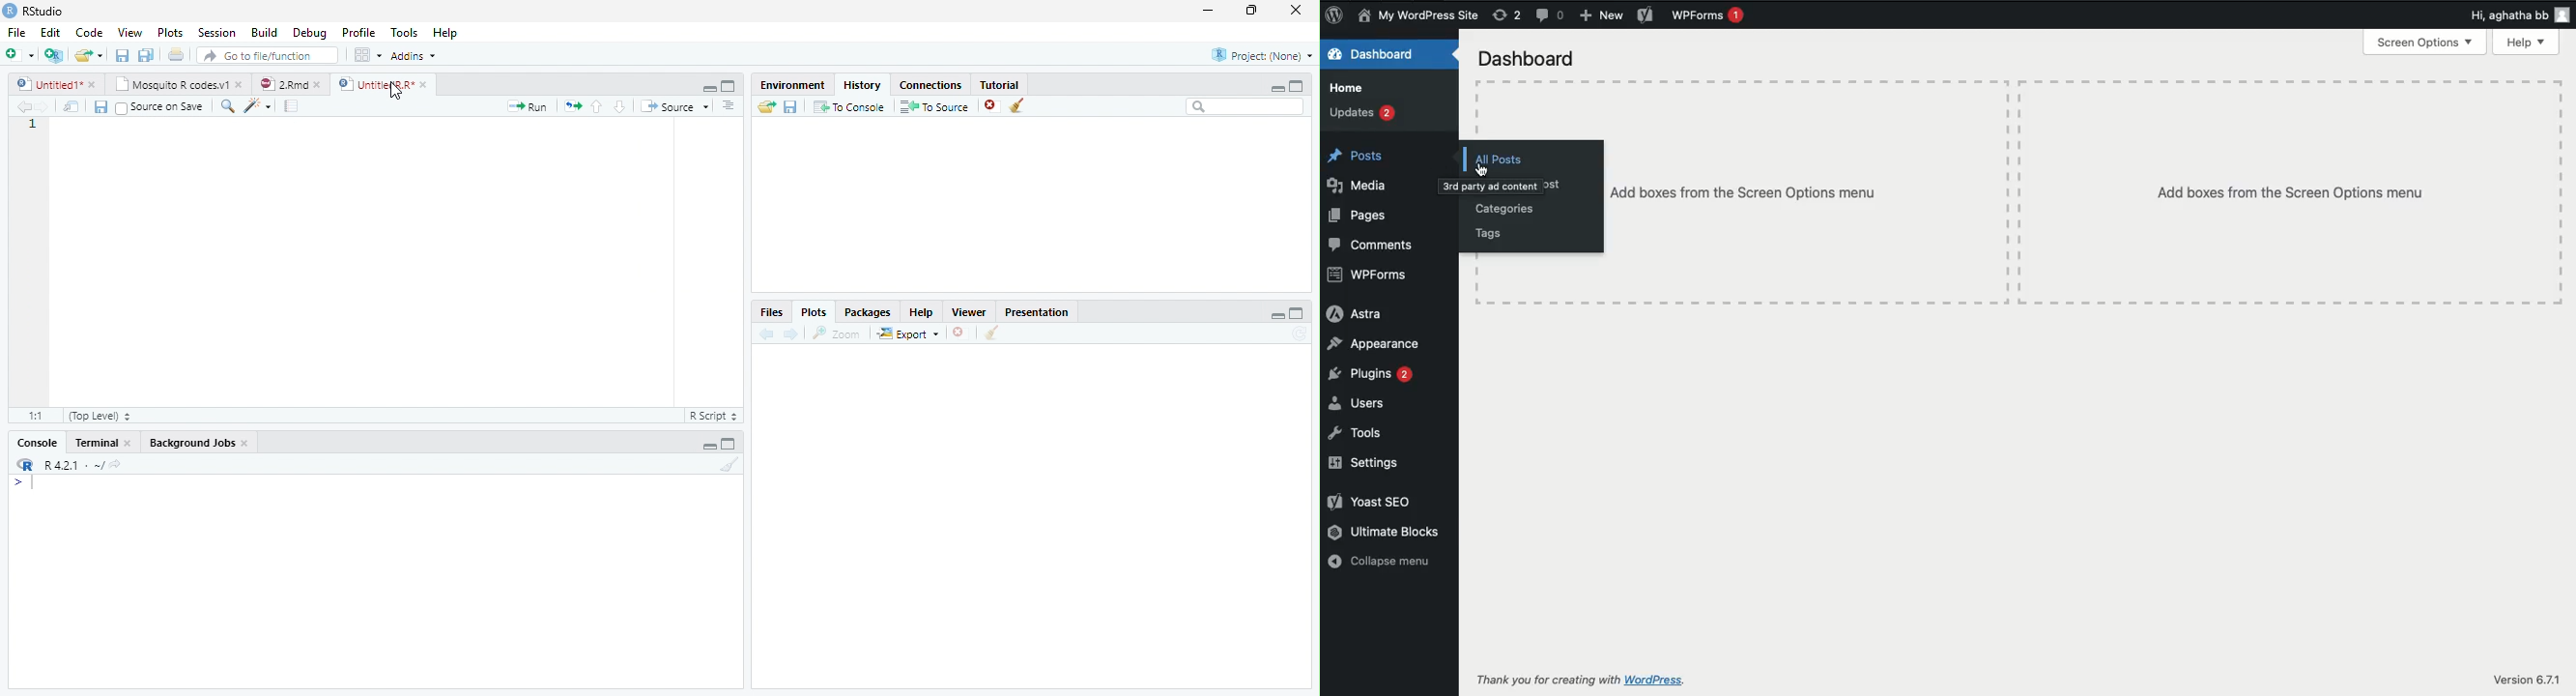 This screenshot has width=2576, height=700. Describe the element at coordinates (791, 106) in the screenshot. I see `Save history into a file` at that location.